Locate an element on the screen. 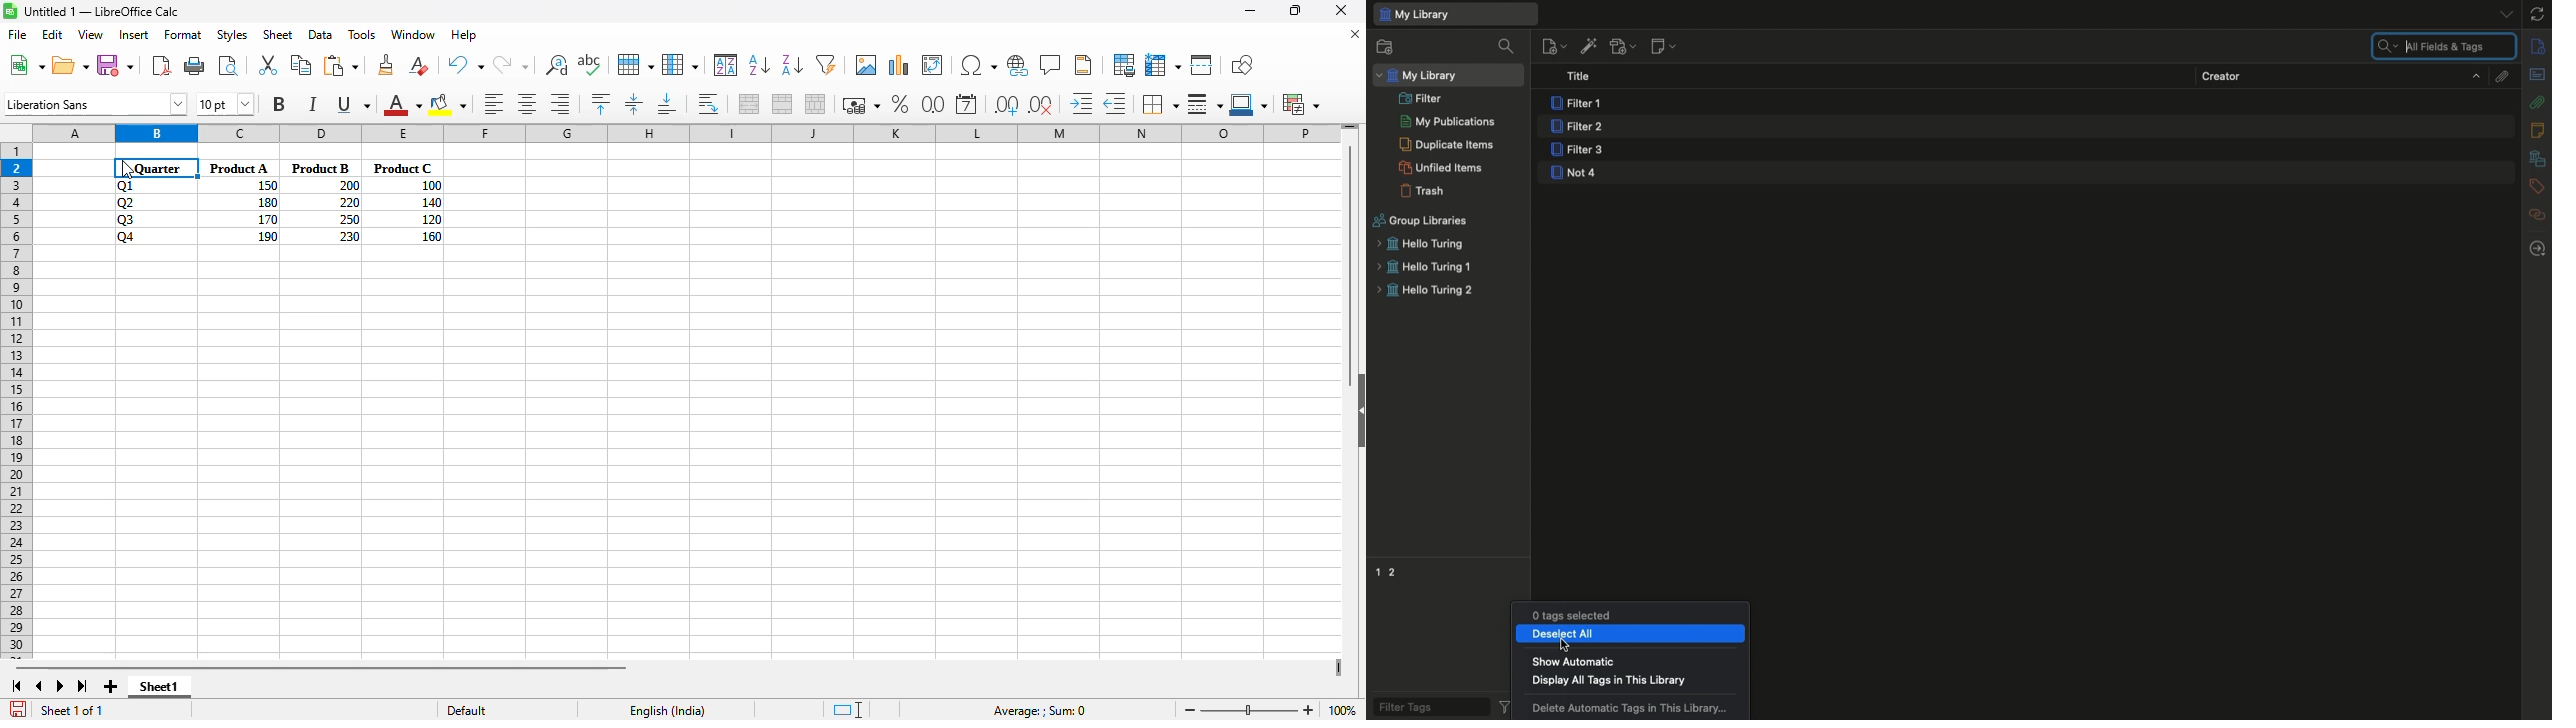 The height and width of the screenshot is (728, 2576). 0 tags selected is located at coordinates (1565, 613).